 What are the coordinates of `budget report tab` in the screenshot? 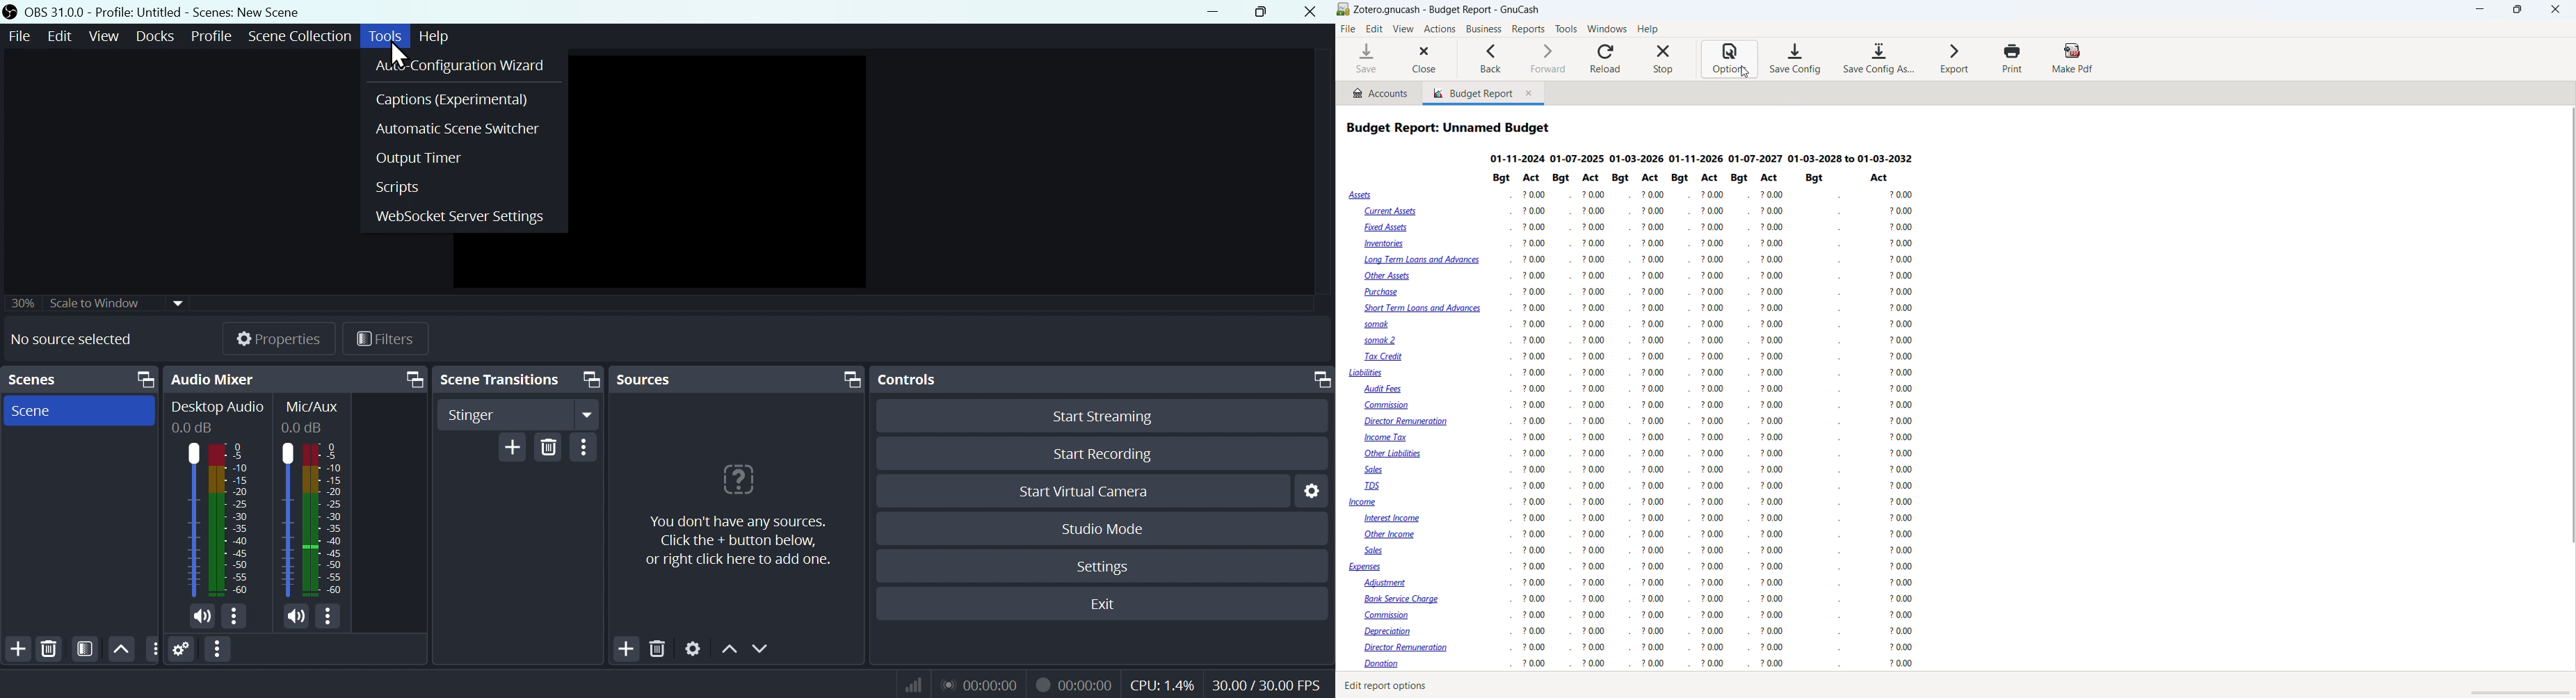 It's located at (1469, 93).